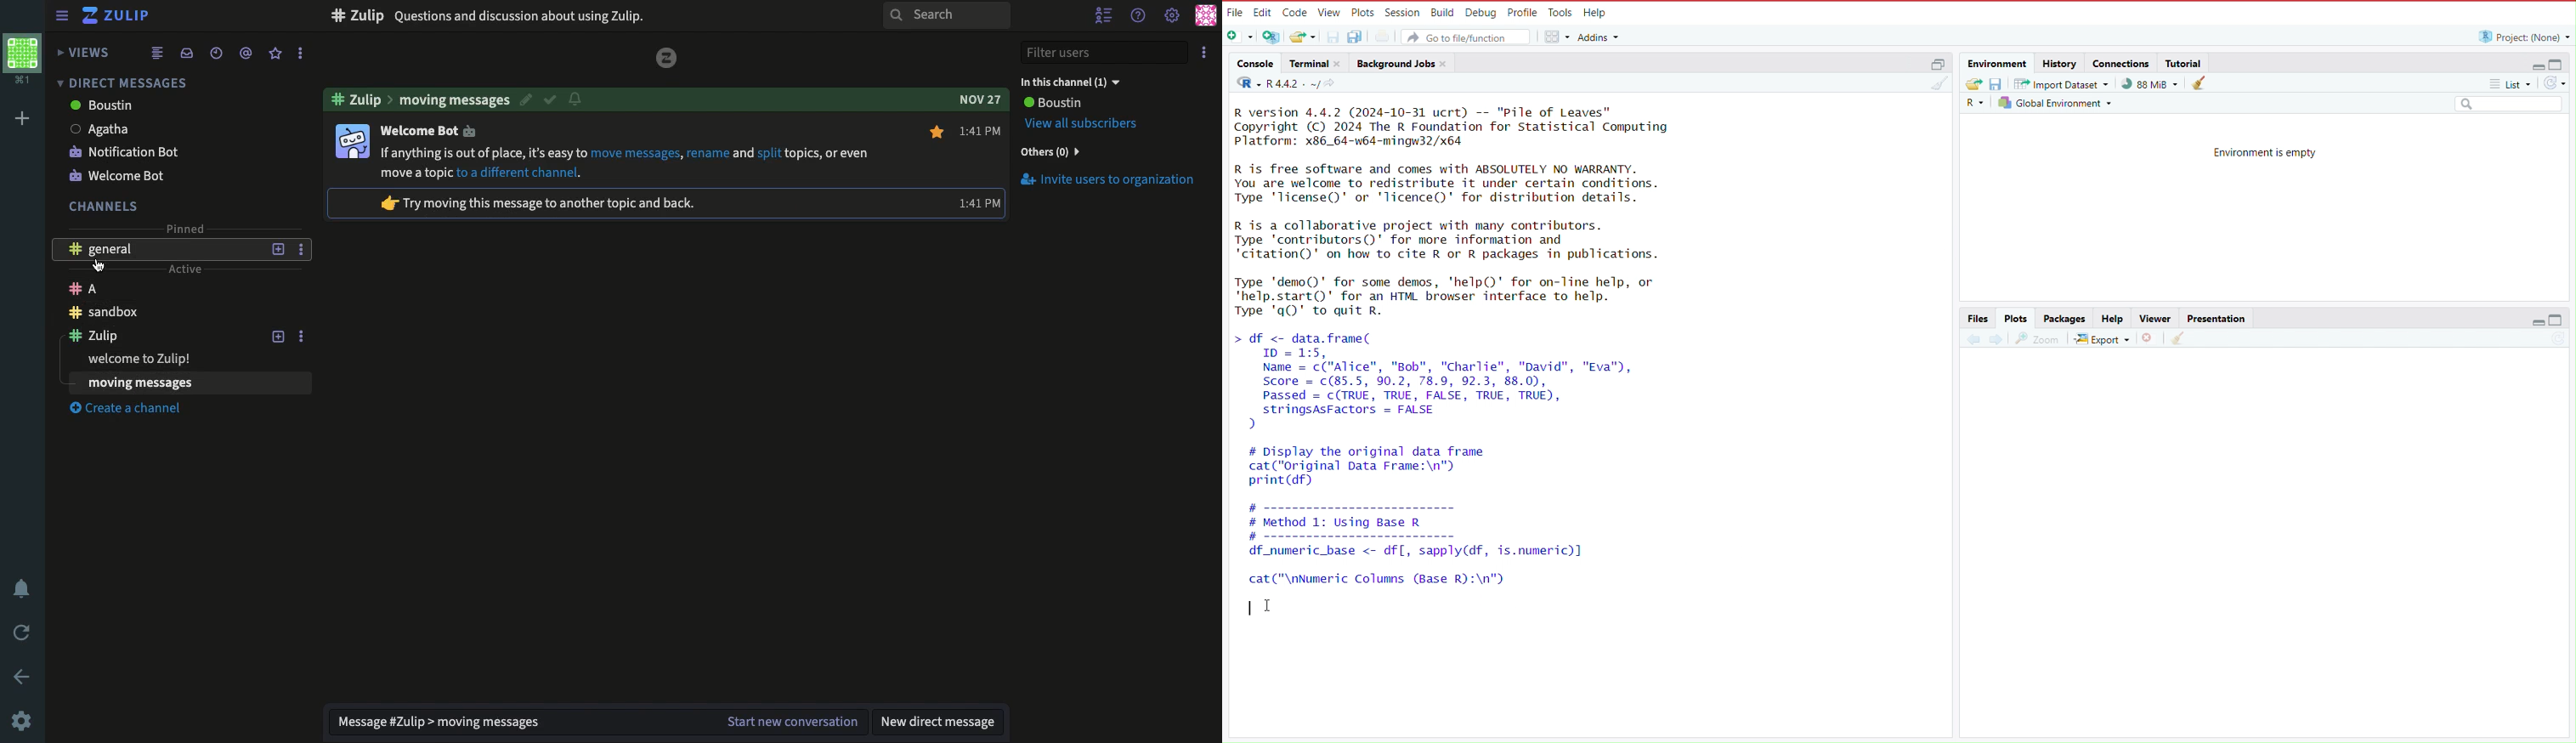 The width and height of the screenshot is (2576, 756). I want to click on Questions and discussion about using zulip, so click(524, 15).